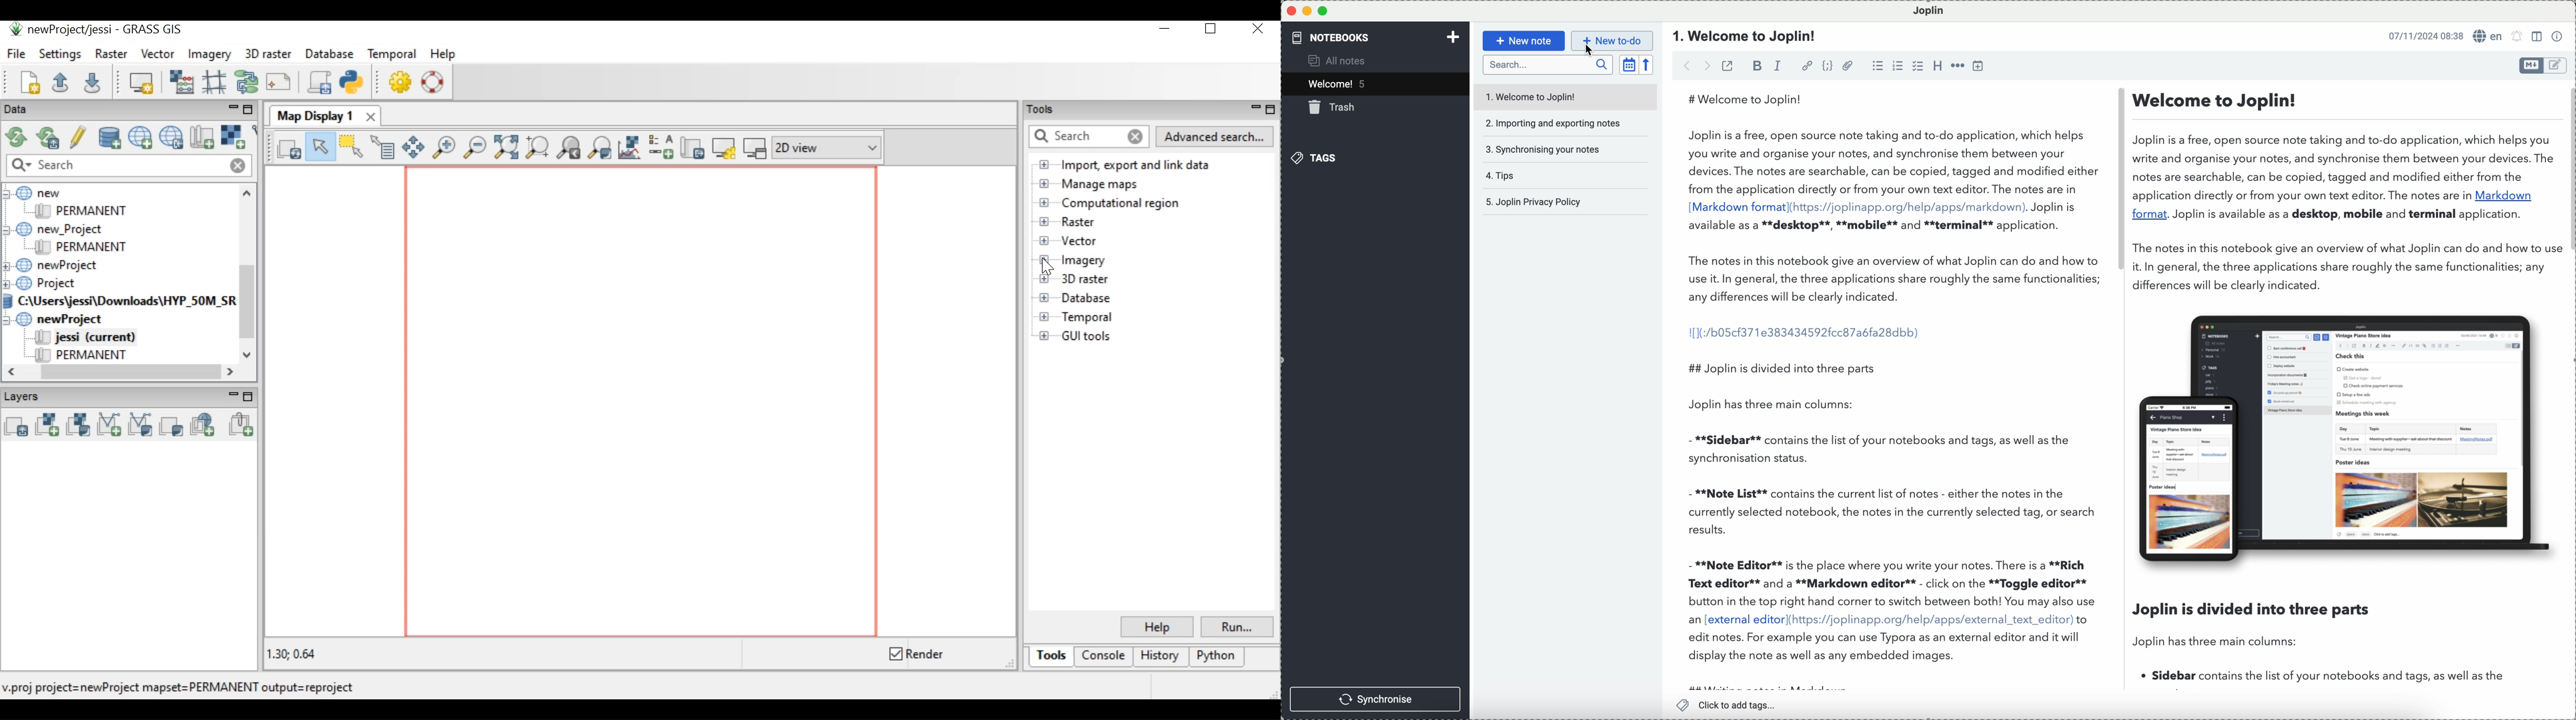  Describe the element at coordinates (1827, 65) in the screenshot. I see `code` at that location.